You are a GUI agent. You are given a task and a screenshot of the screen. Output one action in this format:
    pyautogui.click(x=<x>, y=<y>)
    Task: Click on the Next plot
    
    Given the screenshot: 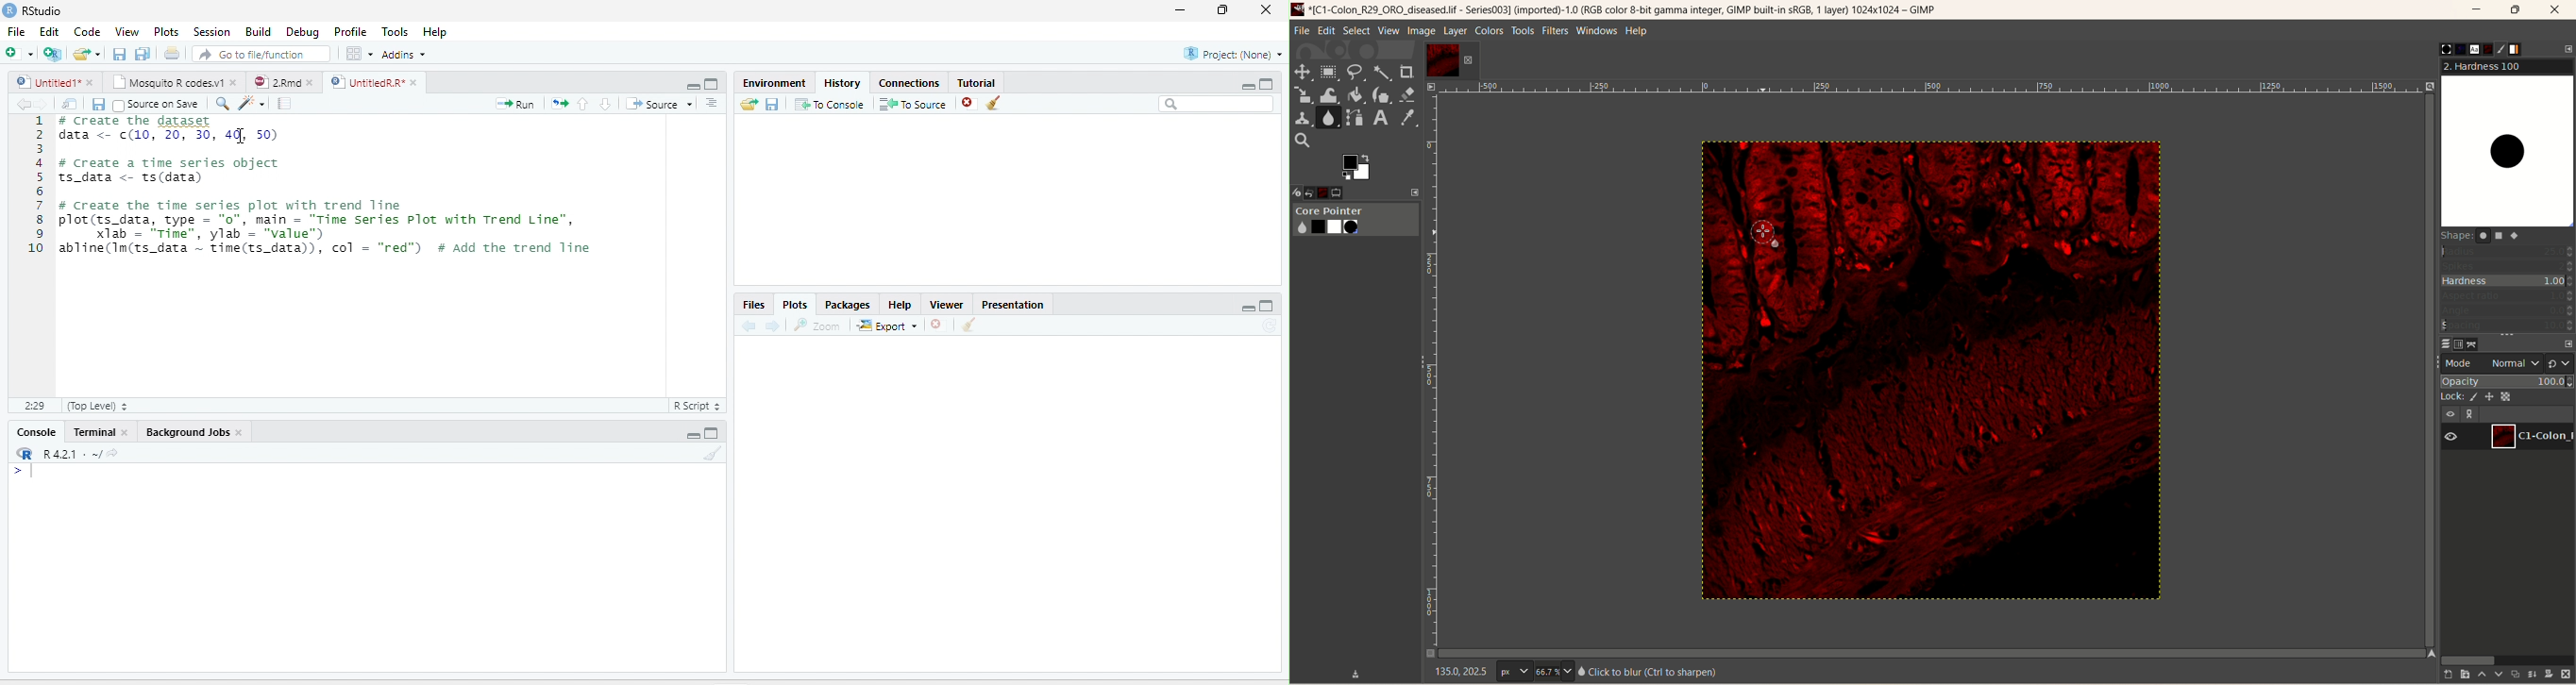 What is the action you would take?
    pyautogui.click(x=772, y=326)
    